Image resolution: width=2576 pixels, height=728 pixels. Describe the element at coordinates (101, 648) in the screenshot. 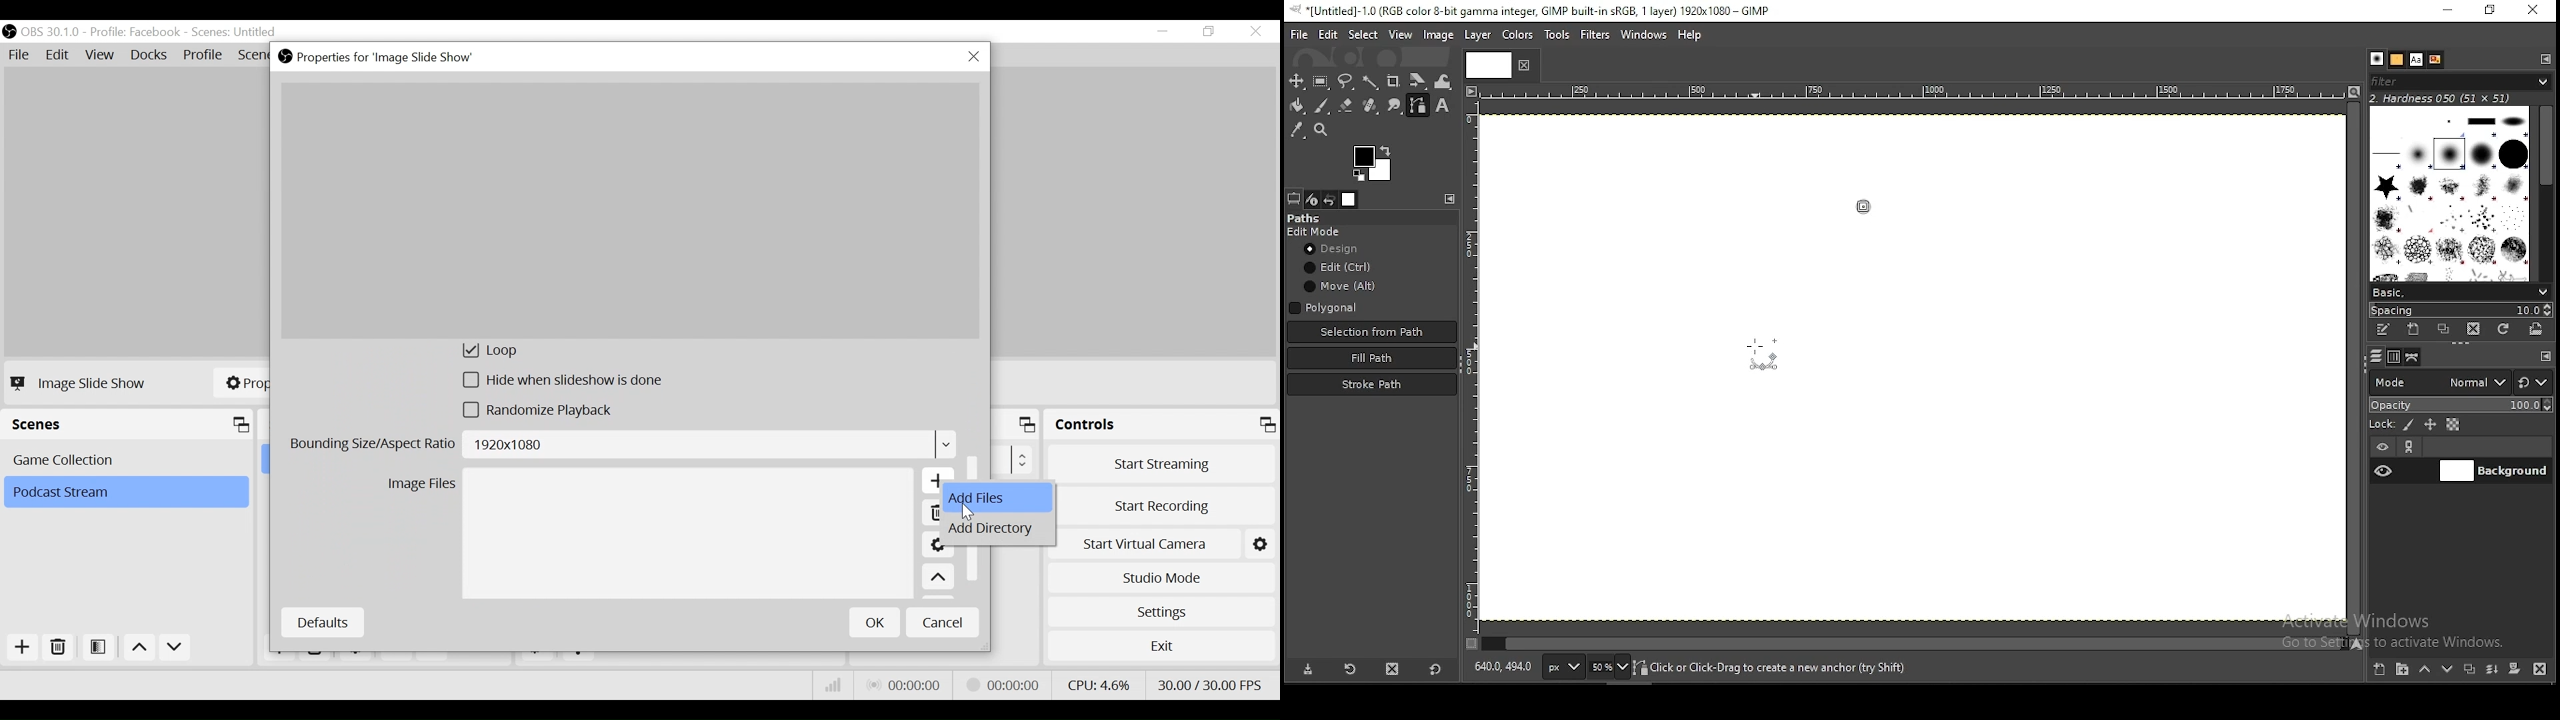

I see `Open Scene Filter` at that location.